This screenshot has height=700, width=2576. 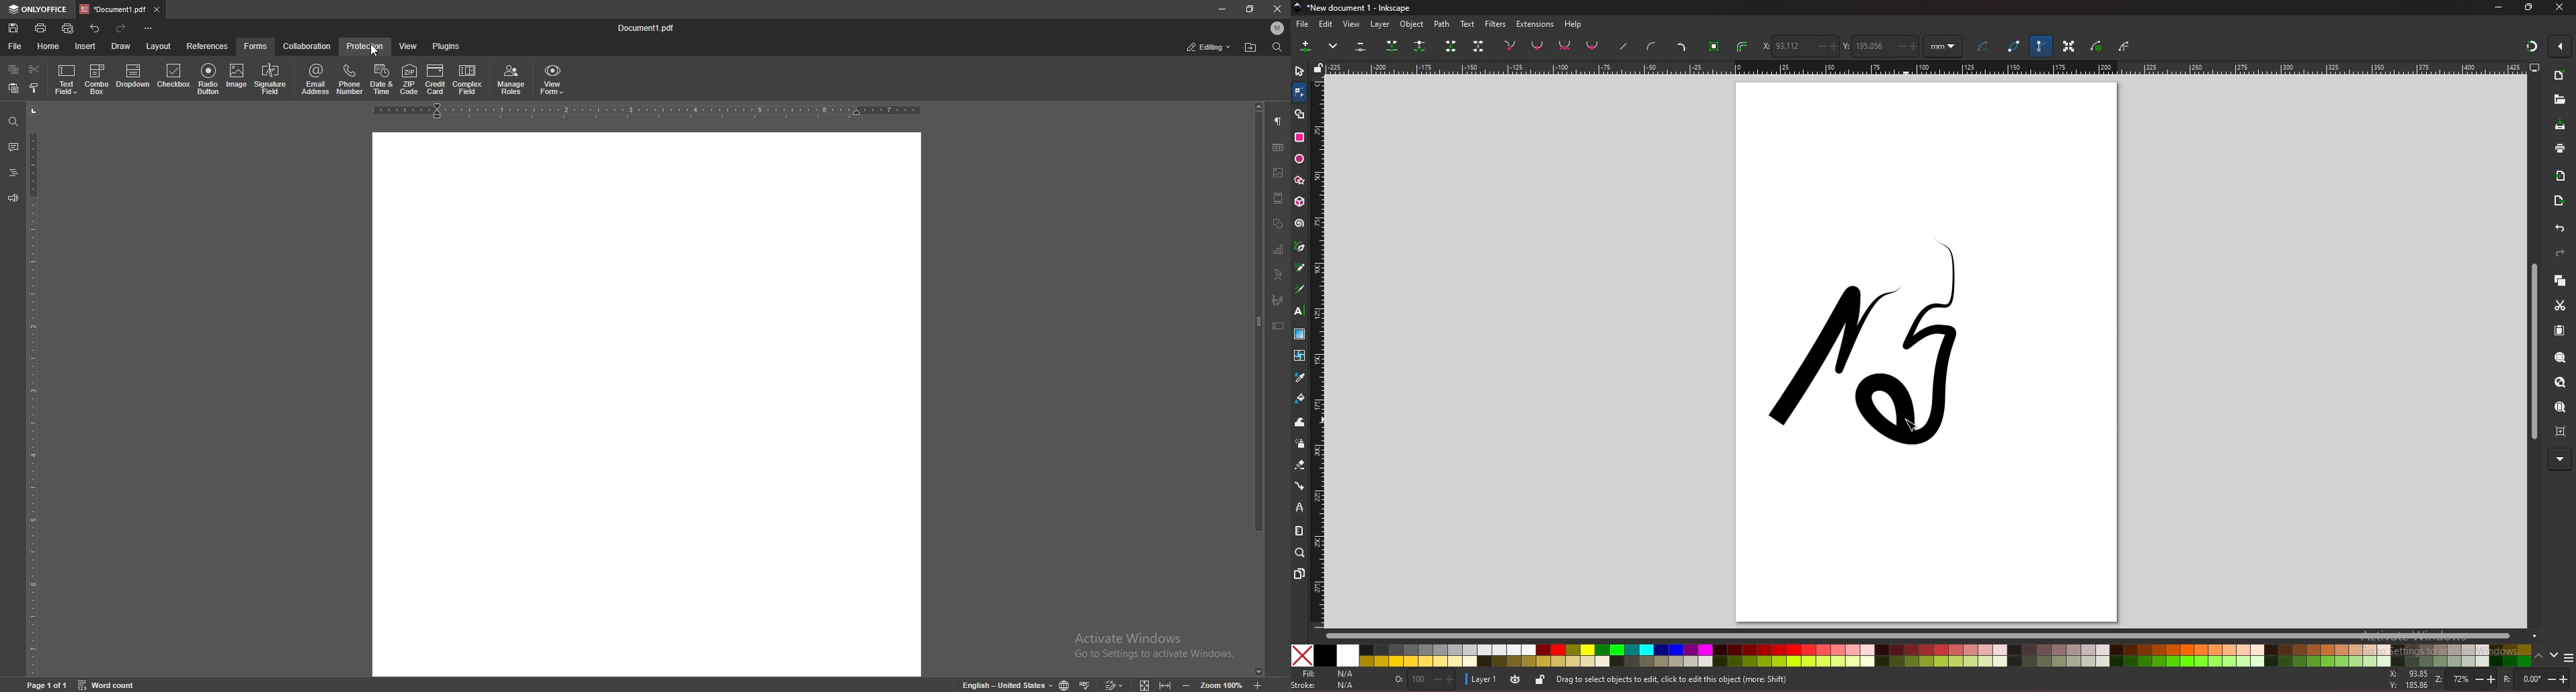 What do you see at coordinates (1278, 122) in the screenshot?
I see `paragraph` at bounding box center [1278, 122].